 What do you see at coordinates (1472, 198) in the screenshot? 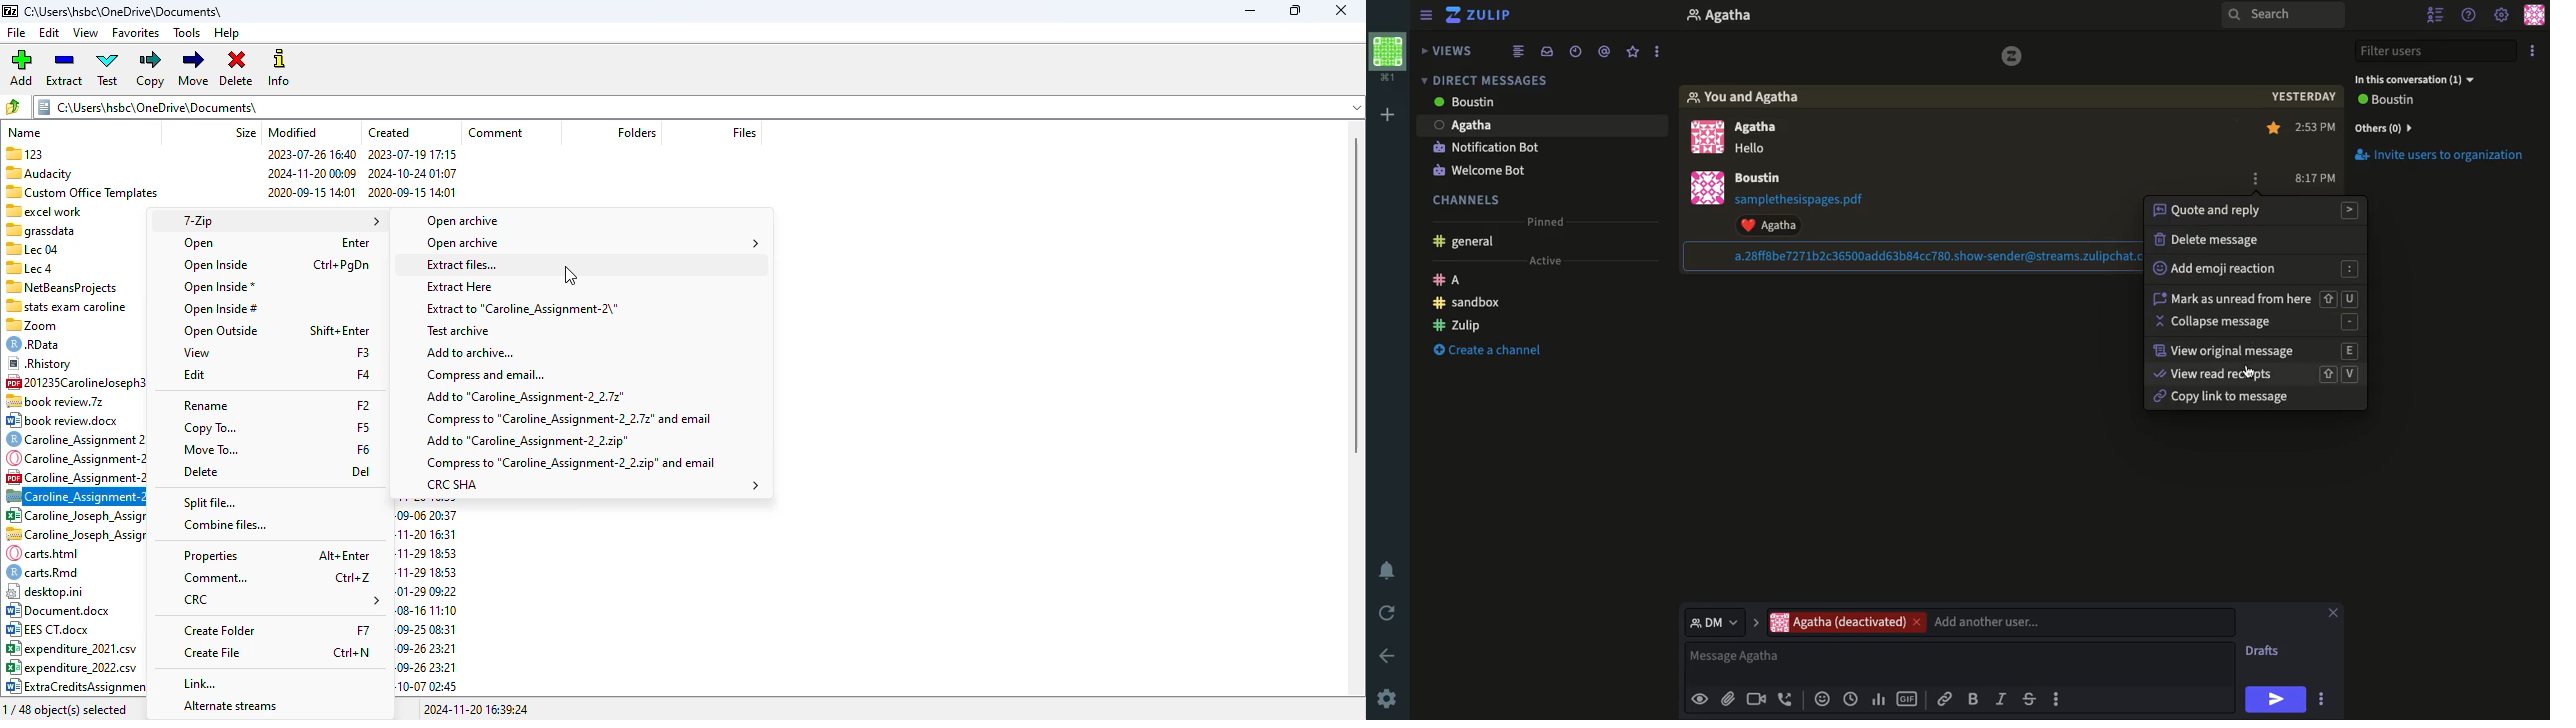
I see `Channels` at bounding box center [1472, 198].